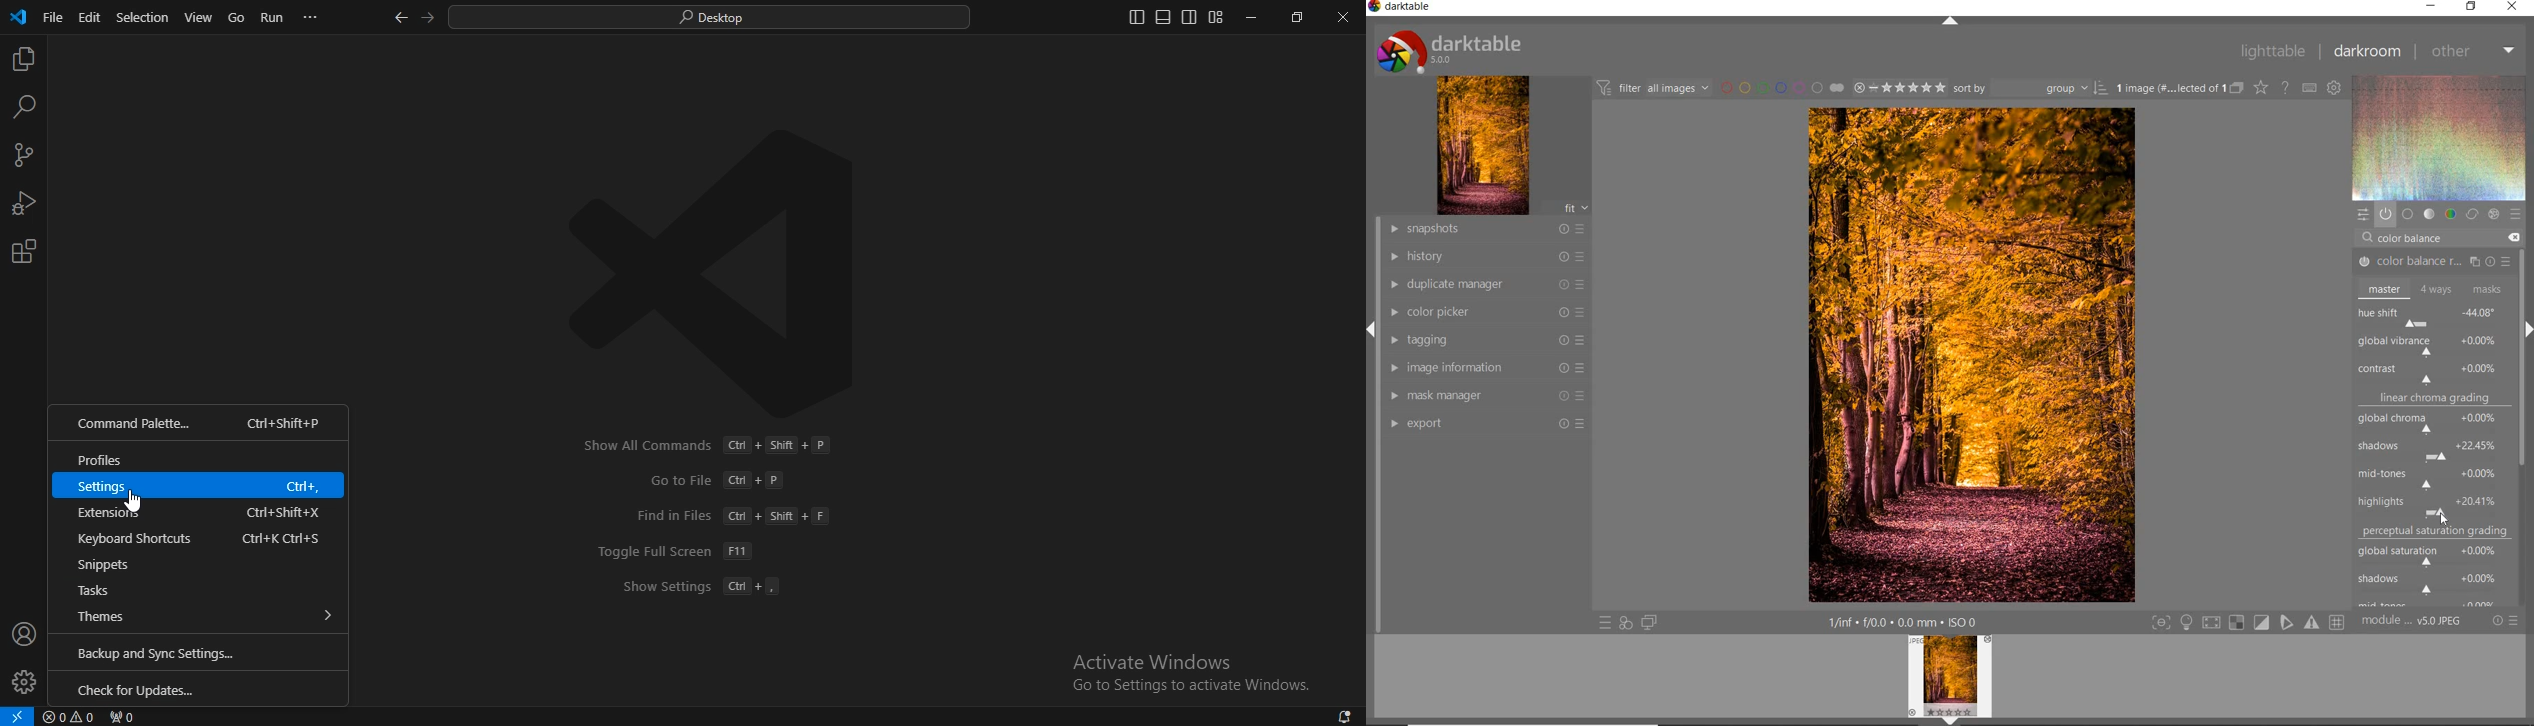  I want to click on backup and sync settings, so click(168, 655).